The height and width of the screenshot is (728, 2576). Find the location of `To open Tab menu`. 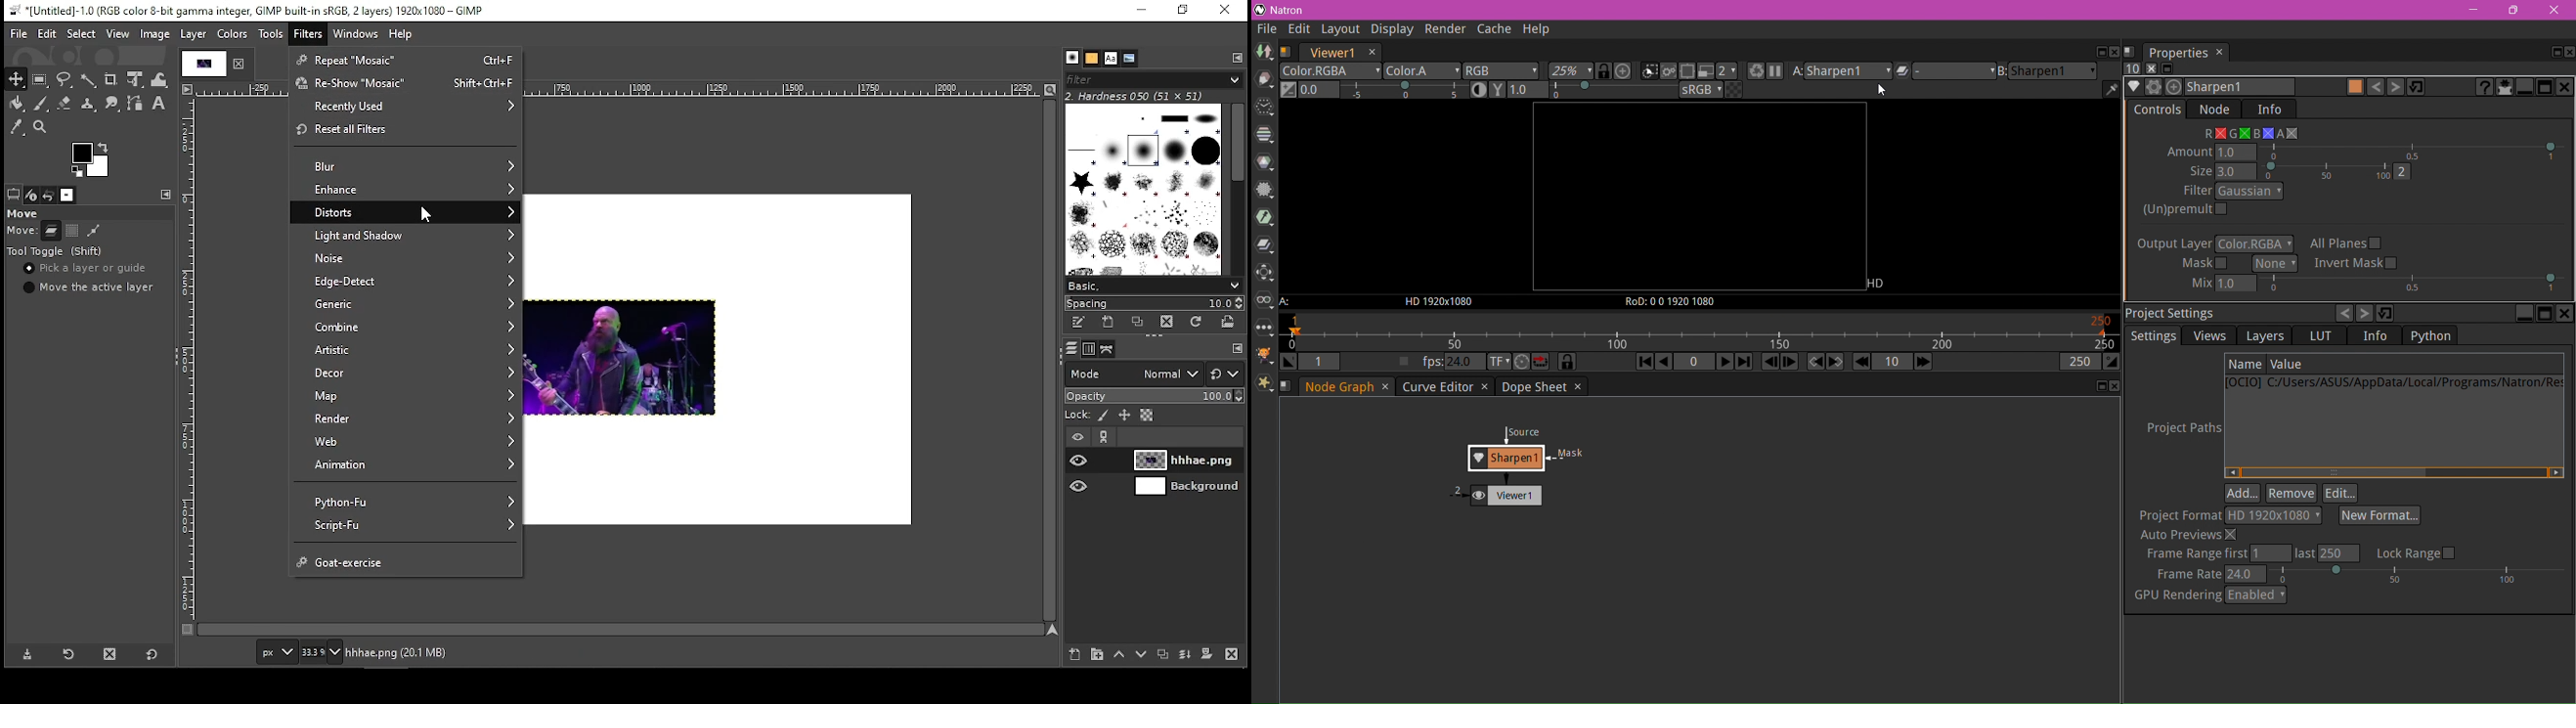

To open Tab menu is located at coordinates (1237, 349).